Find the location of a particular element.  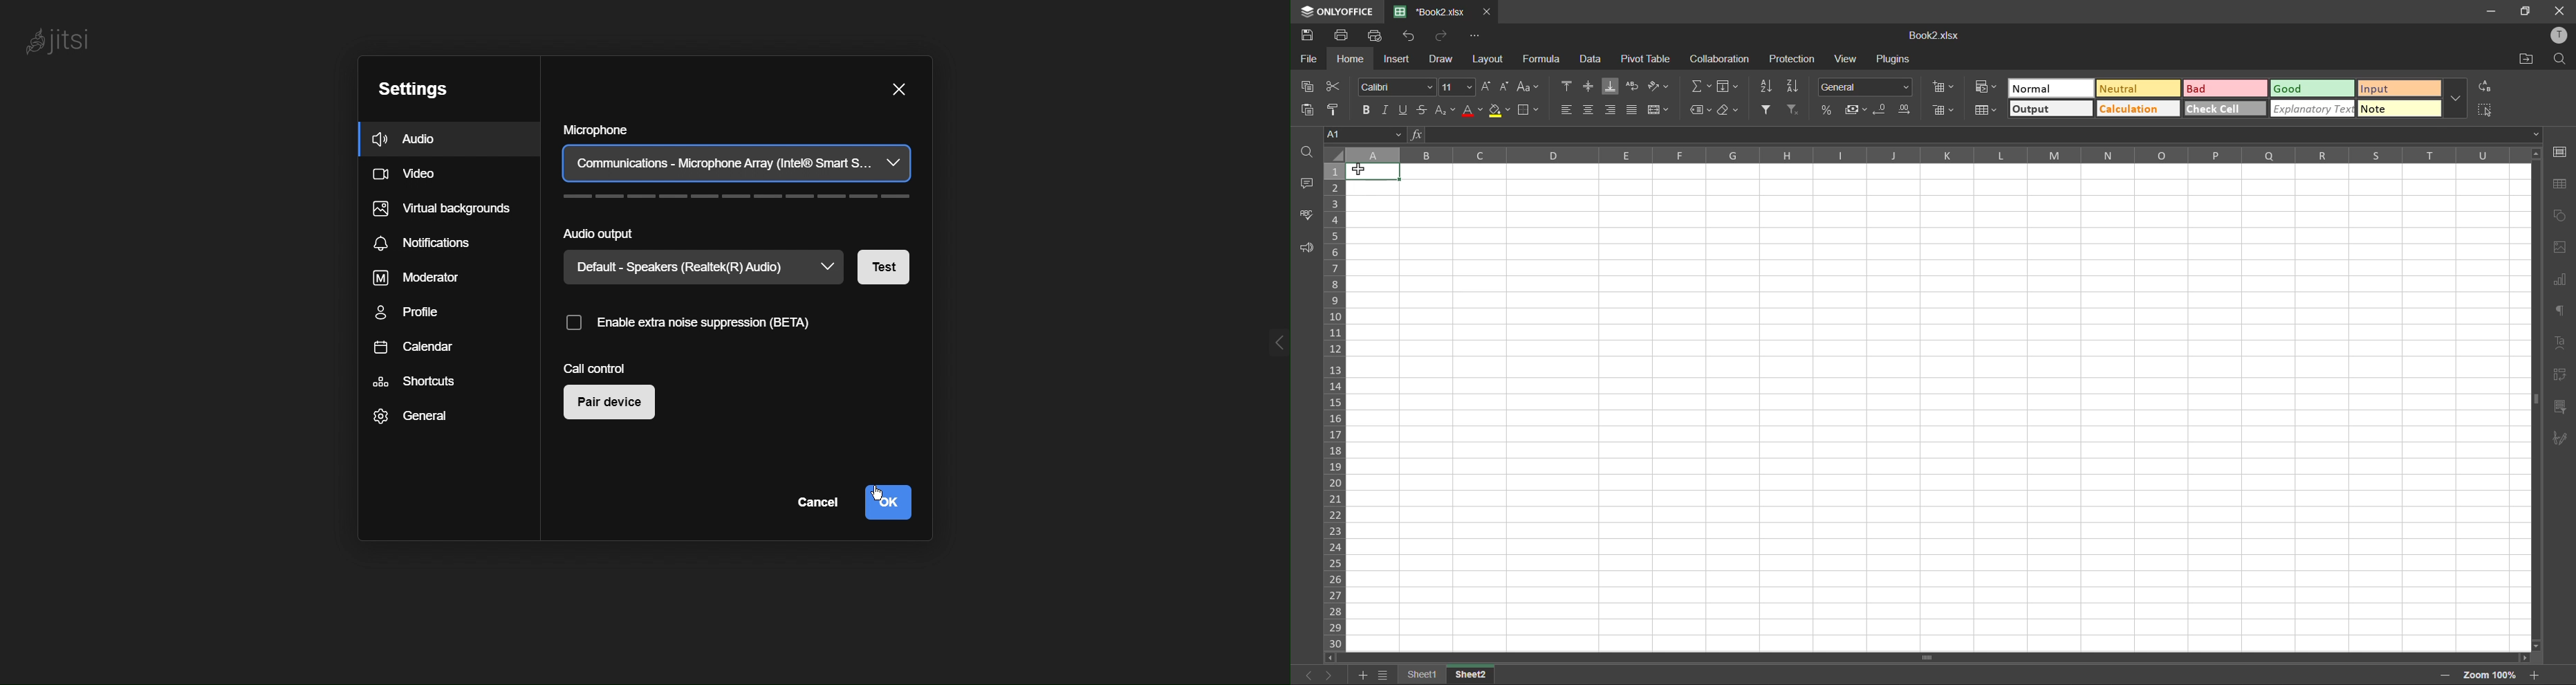

zoom in  is located at coordinates (2536, 675).